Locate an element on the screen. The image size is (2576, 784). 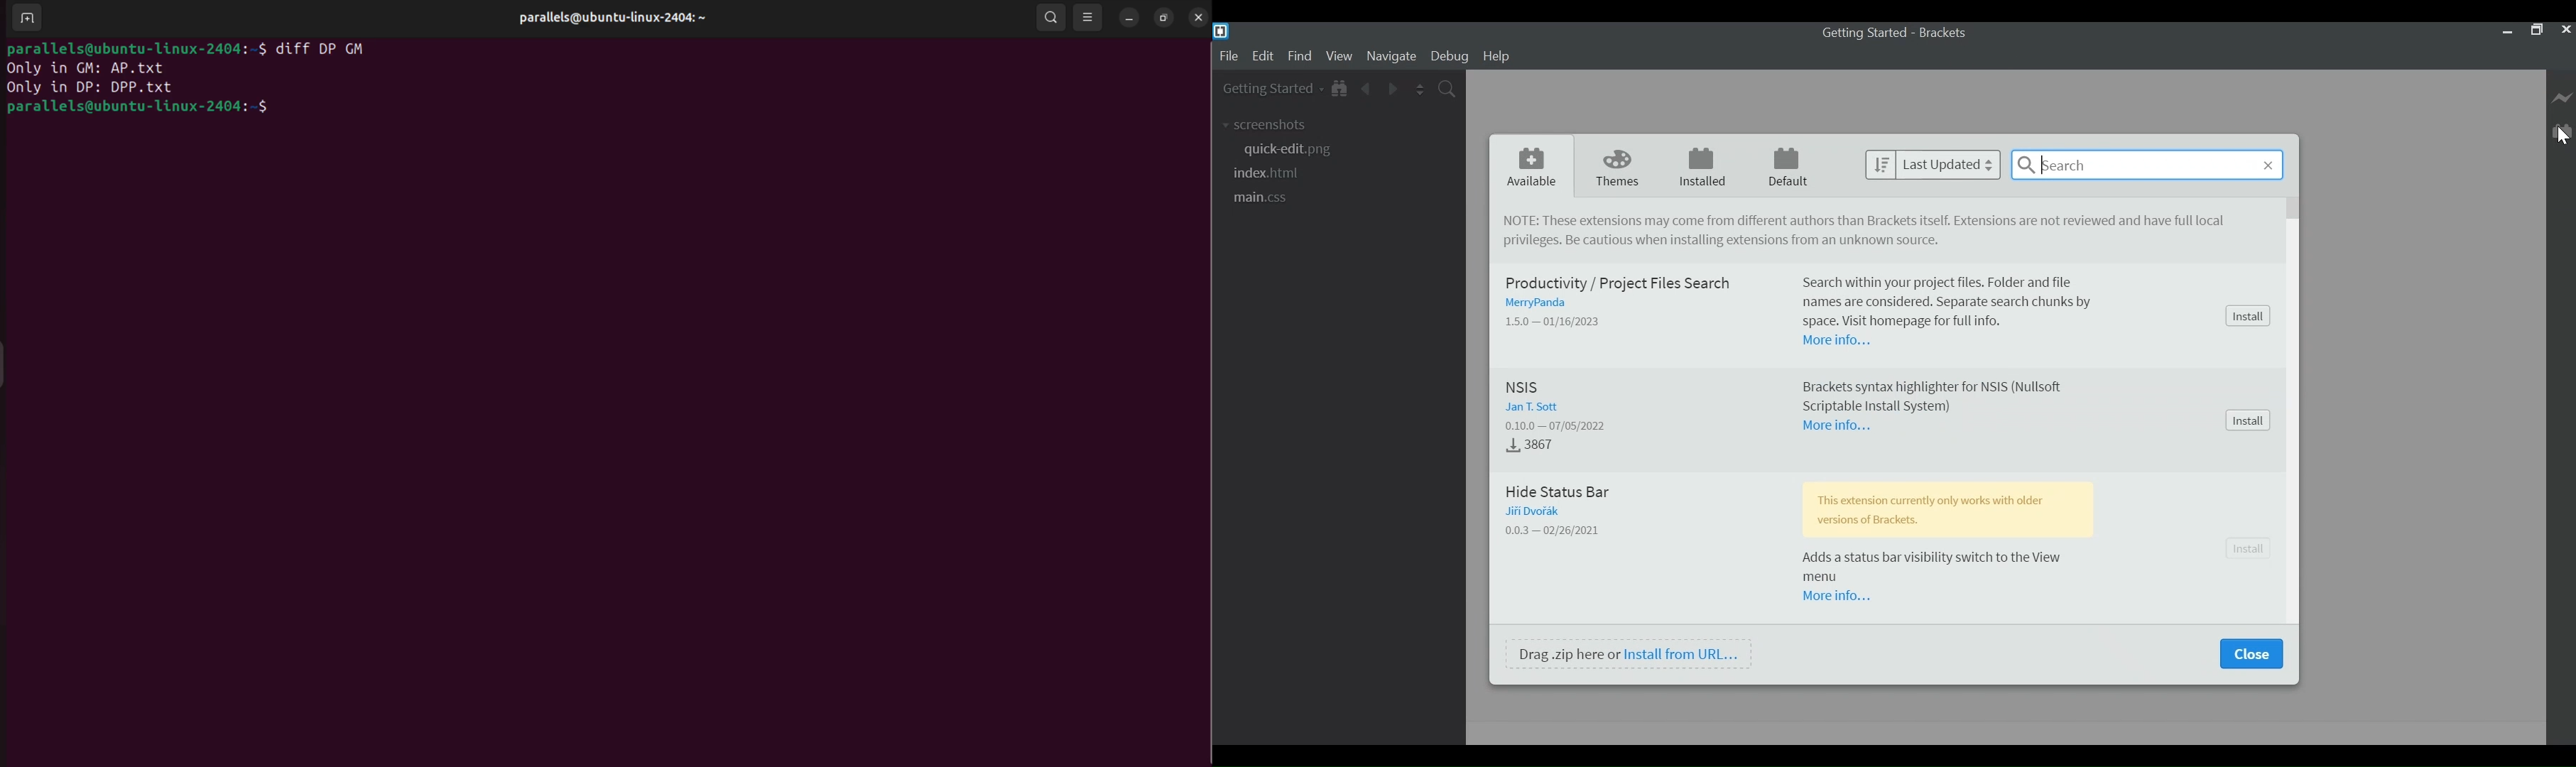
More Information is located at coordinates (1840, 428).